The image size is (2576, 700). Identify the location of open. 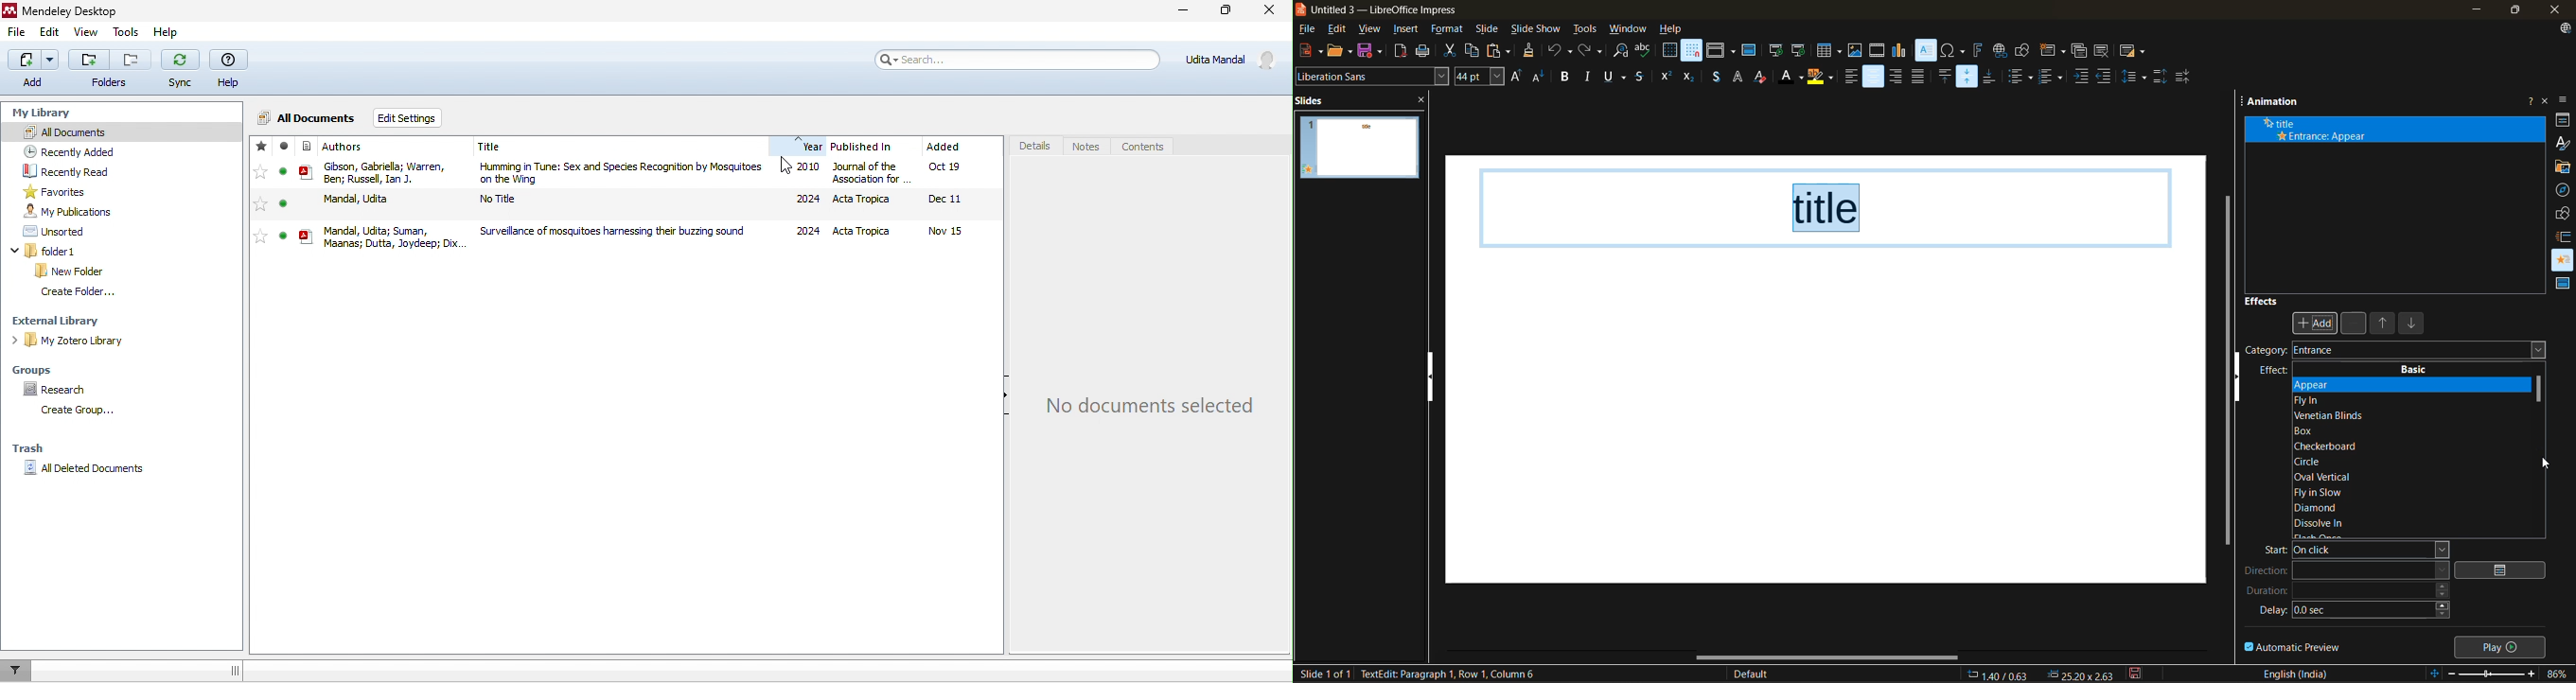
(1342, 50).